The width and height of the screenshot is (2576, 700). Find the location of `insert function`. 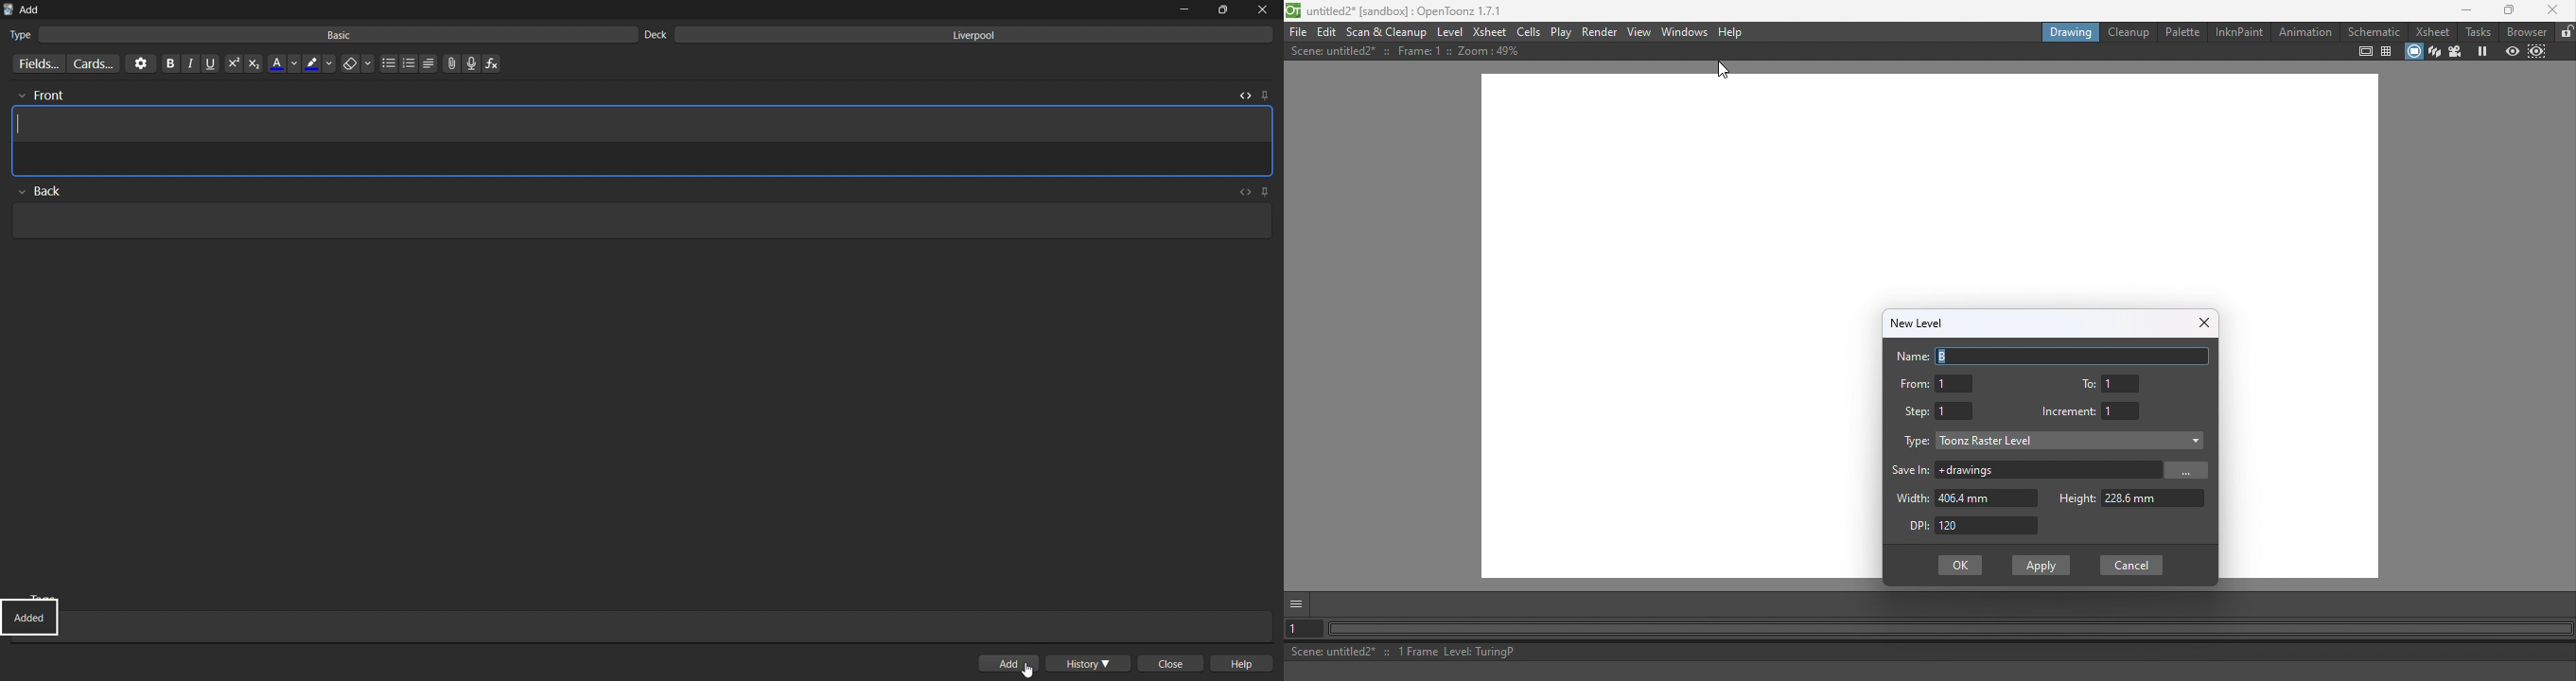

insert function is located at coordinates (495, 64).